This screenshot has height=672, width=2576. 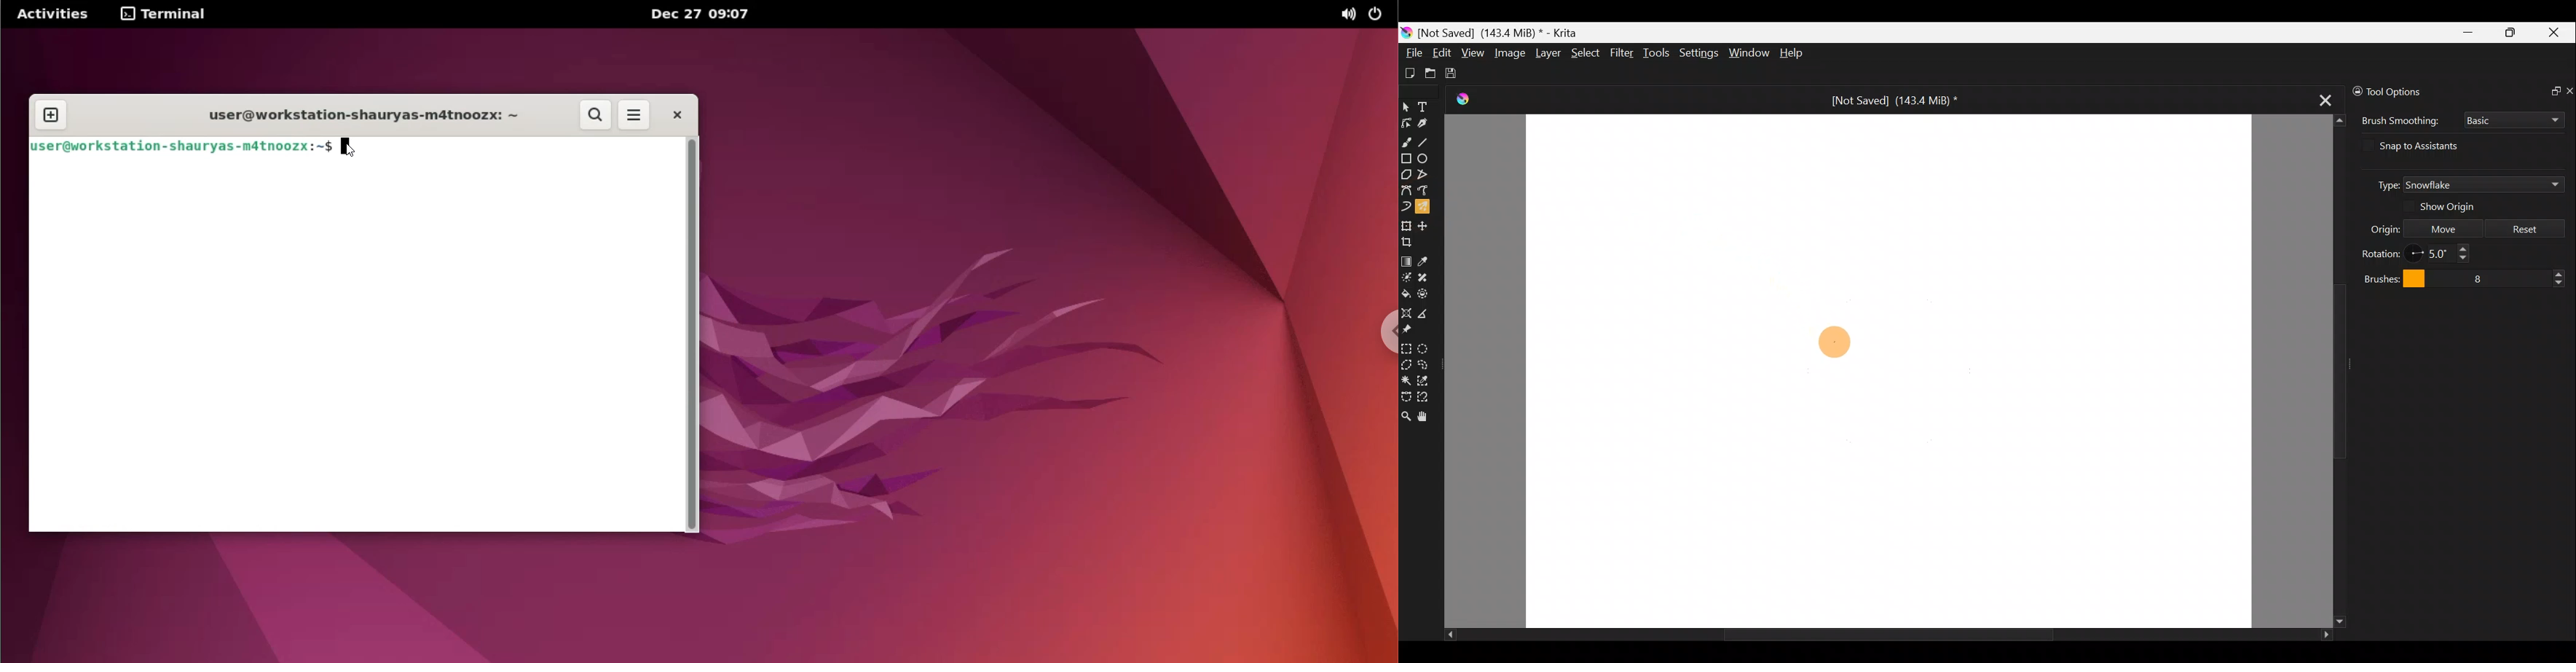 What do you see at coordinates (1442, 53) in the screenshot?
I see `Edit` at bounding box center [1442, 53].